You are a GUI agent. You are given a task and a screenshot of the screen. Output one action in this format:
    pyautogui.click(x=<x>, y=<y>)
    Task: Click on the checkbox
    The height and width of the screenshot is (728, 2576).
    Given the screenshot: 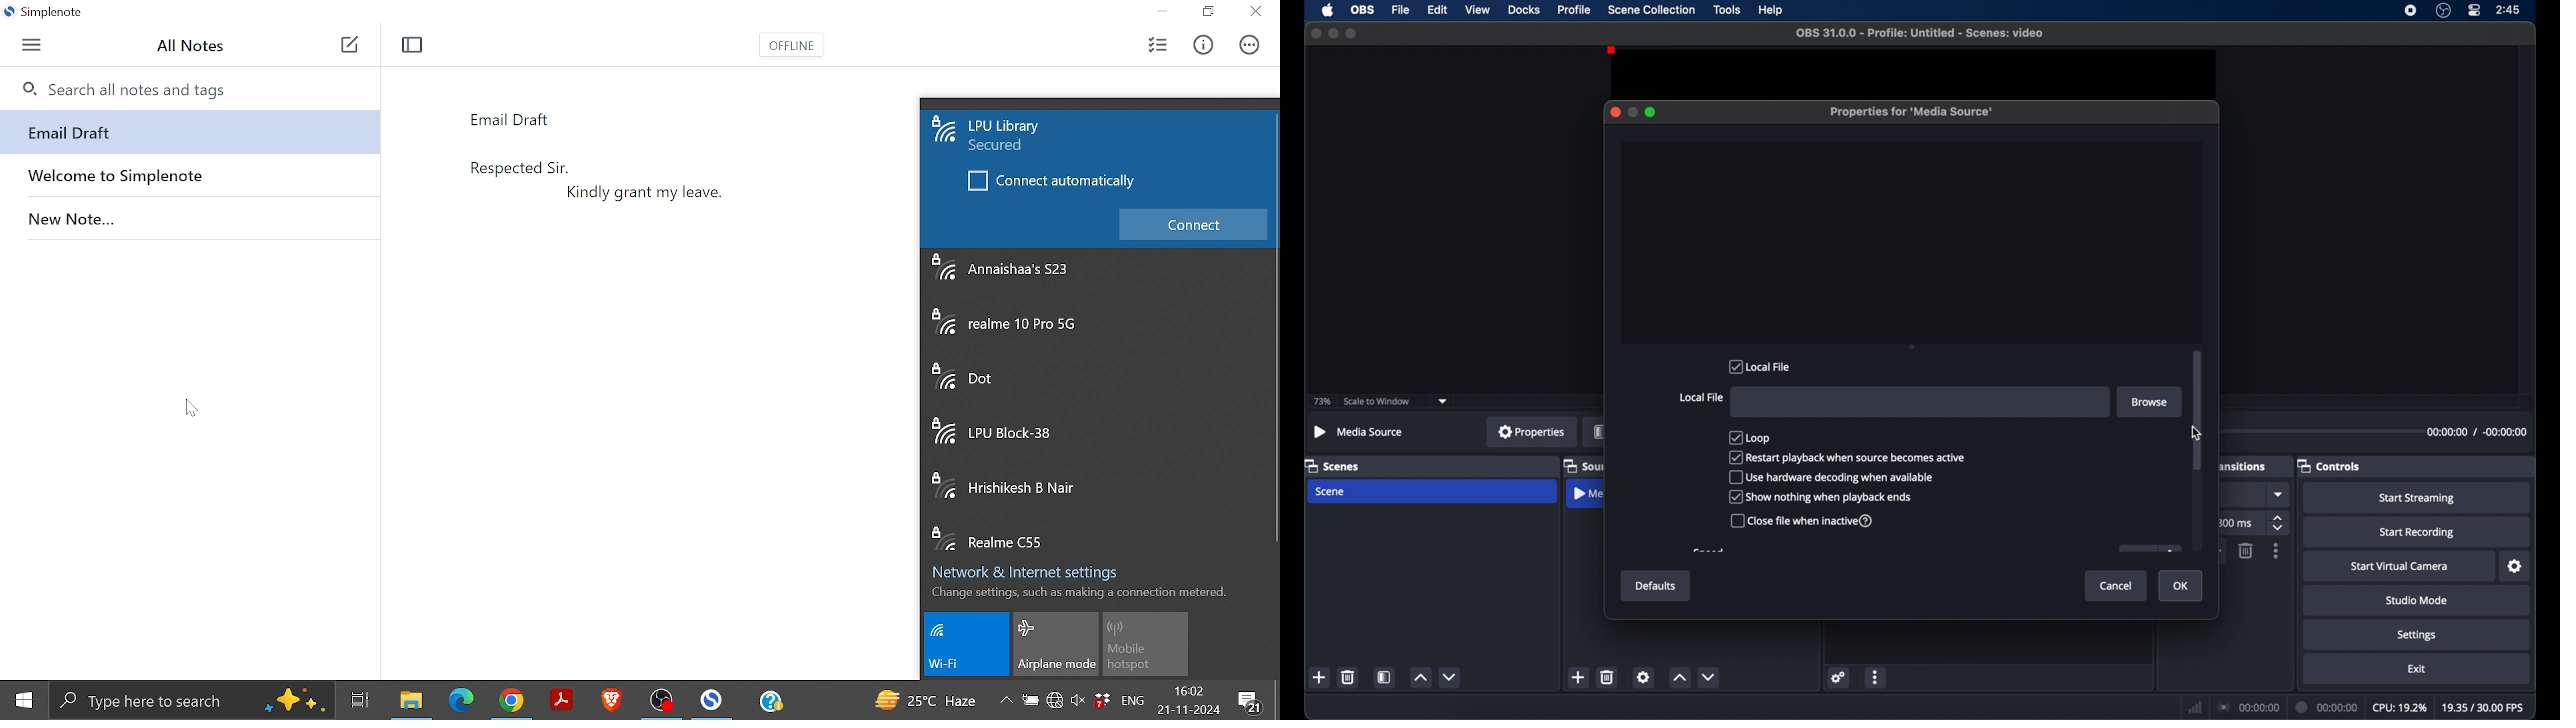 What is the action you would take?
    pyautogui.click(x=1847, y=457)
    